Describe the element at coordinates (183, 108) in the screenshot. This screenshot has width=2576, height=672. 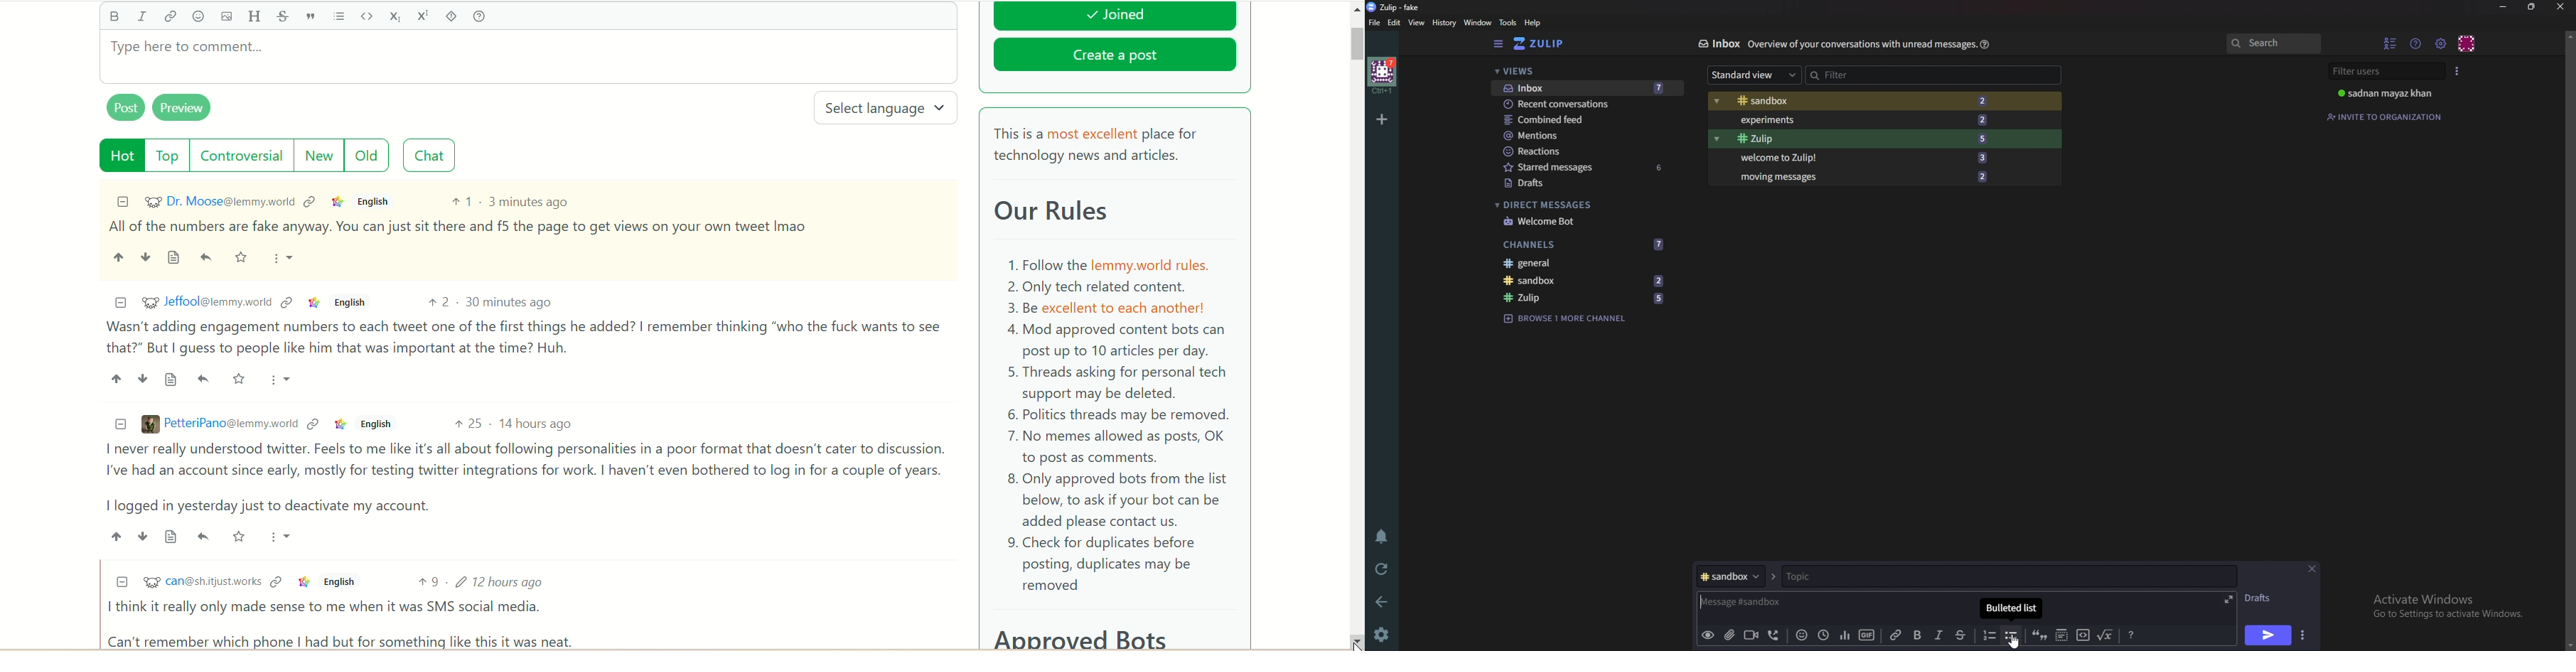
I see `preview` at that location.